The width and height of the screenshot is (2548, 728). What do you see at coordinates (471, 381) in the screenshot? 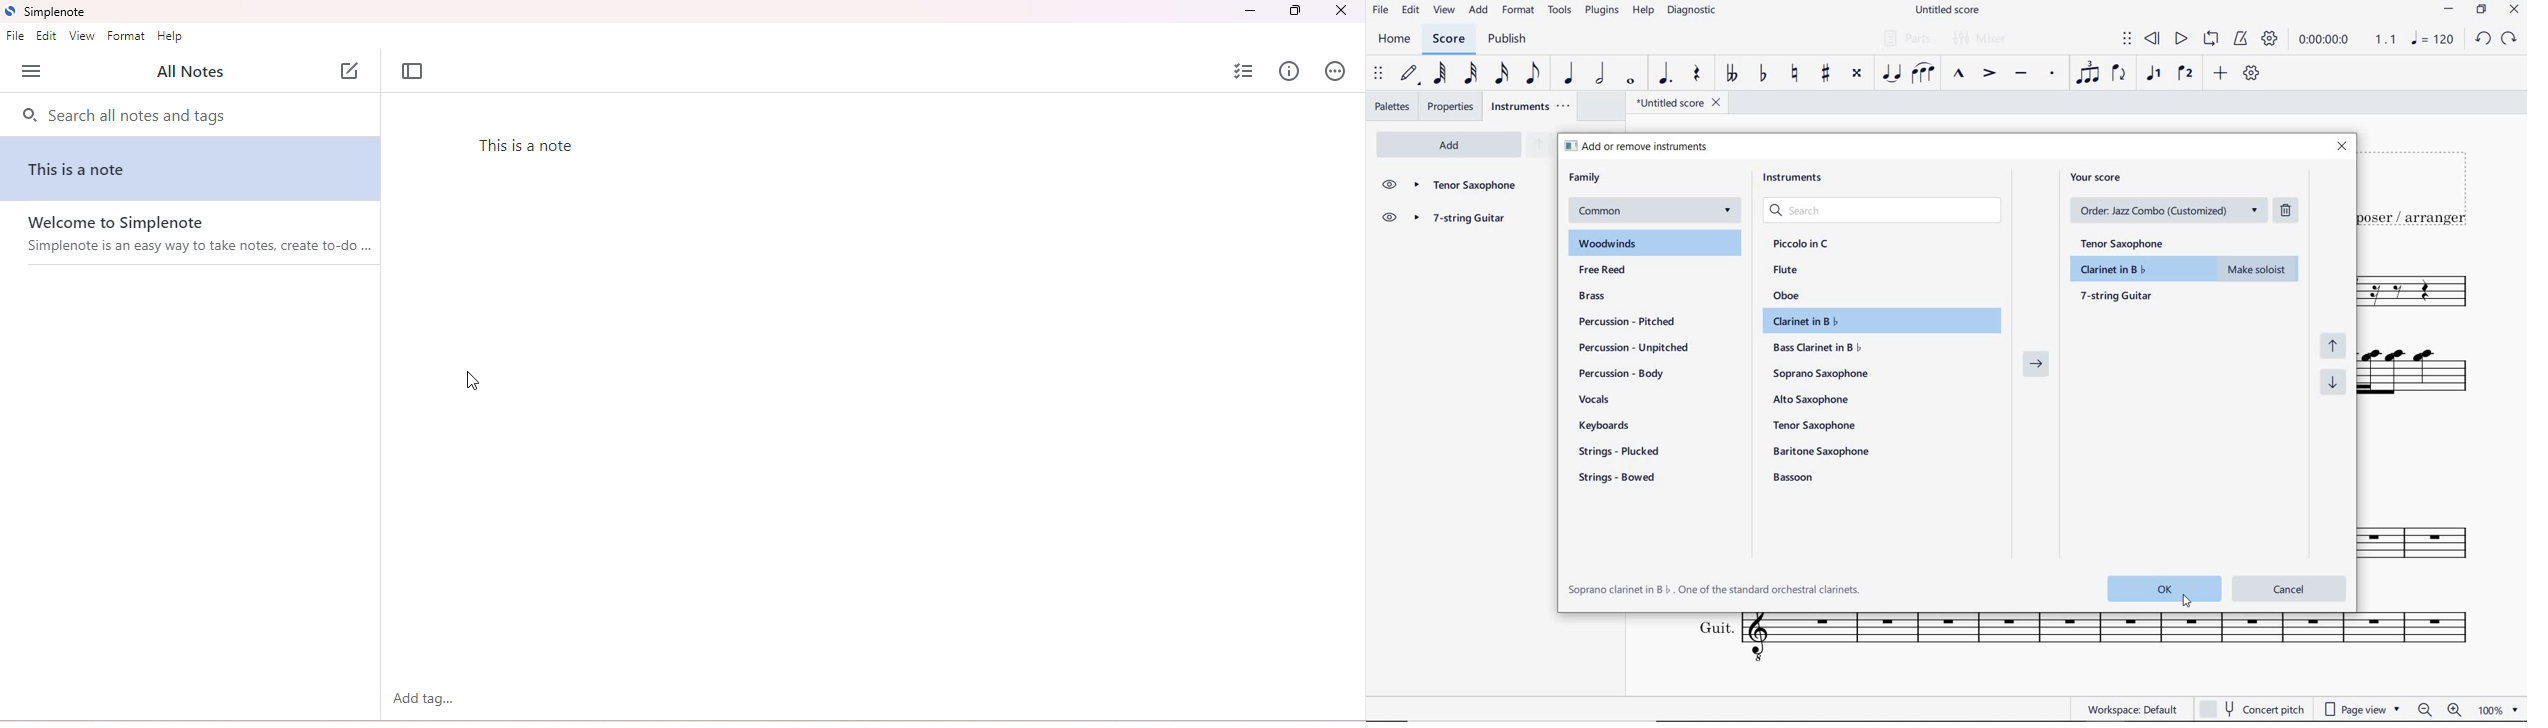
I see `cursor movement` at bounding box center [471, 381].